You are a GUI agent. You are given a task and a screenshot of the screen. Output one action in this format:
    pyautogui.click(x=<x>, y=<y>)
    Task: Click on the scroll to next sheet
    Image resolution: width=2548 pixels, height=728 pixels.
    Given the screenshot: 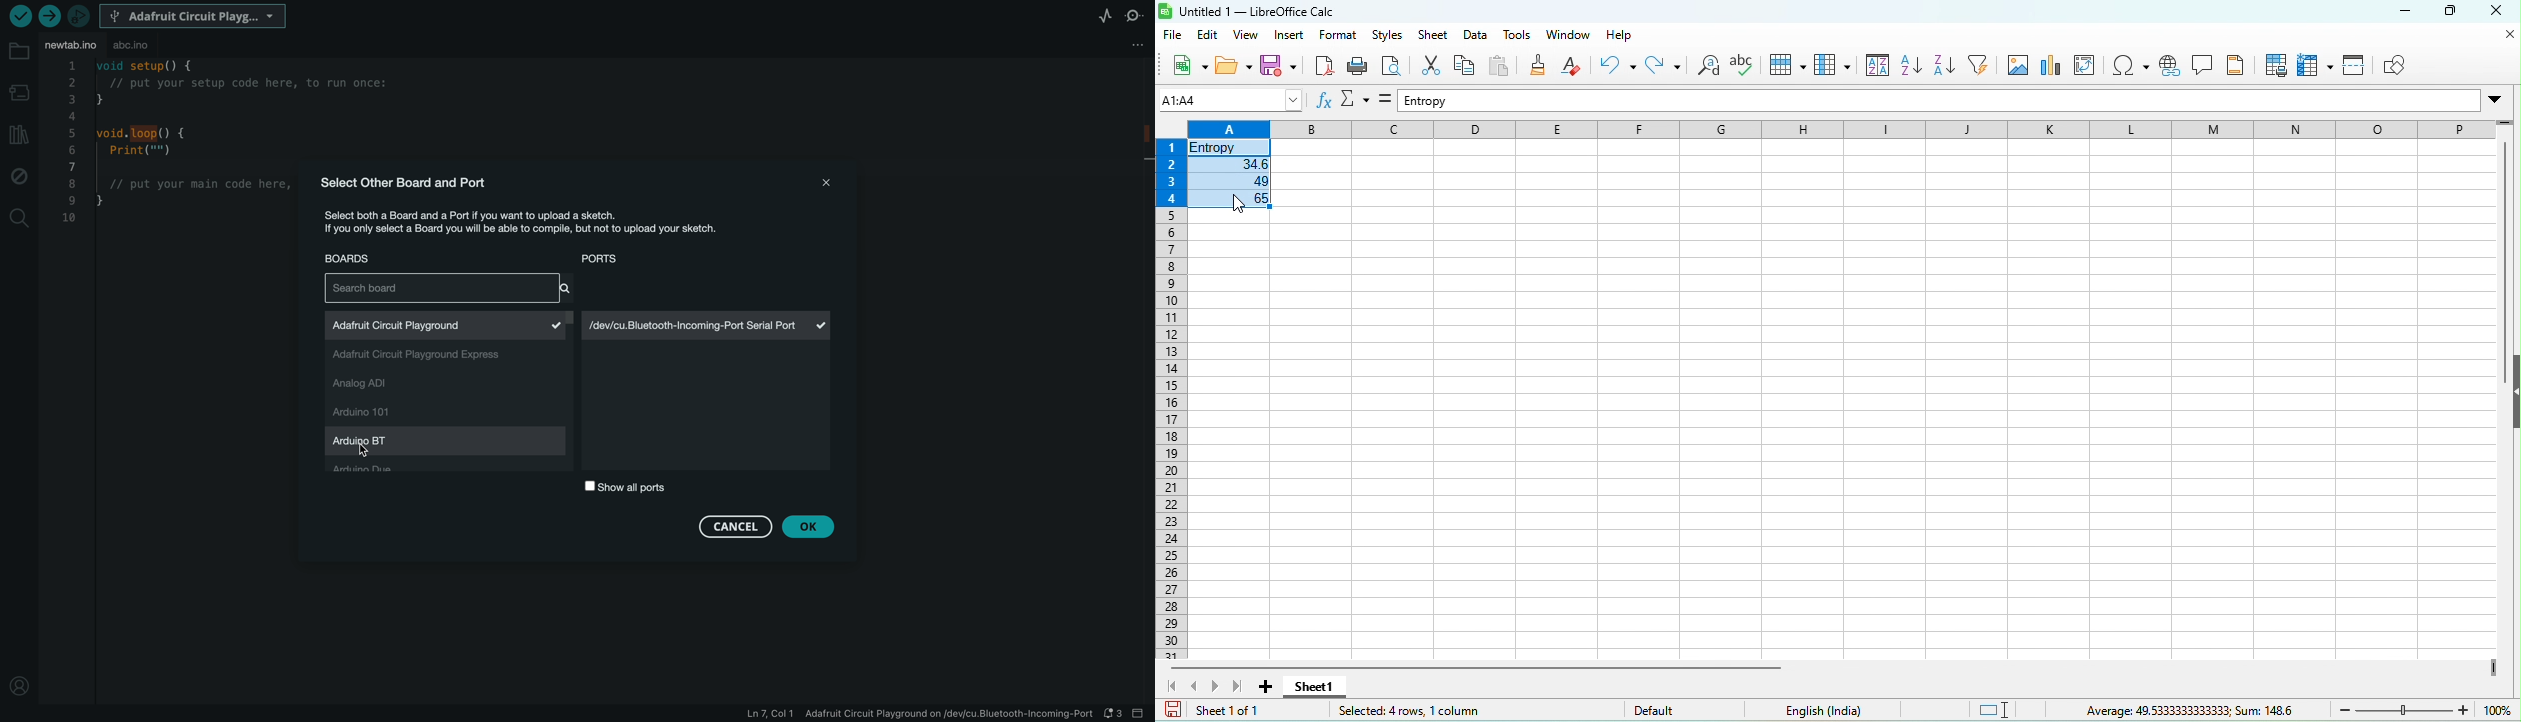 What is the action you would take?
    pyautogui.click(x=1220, y=682)
    